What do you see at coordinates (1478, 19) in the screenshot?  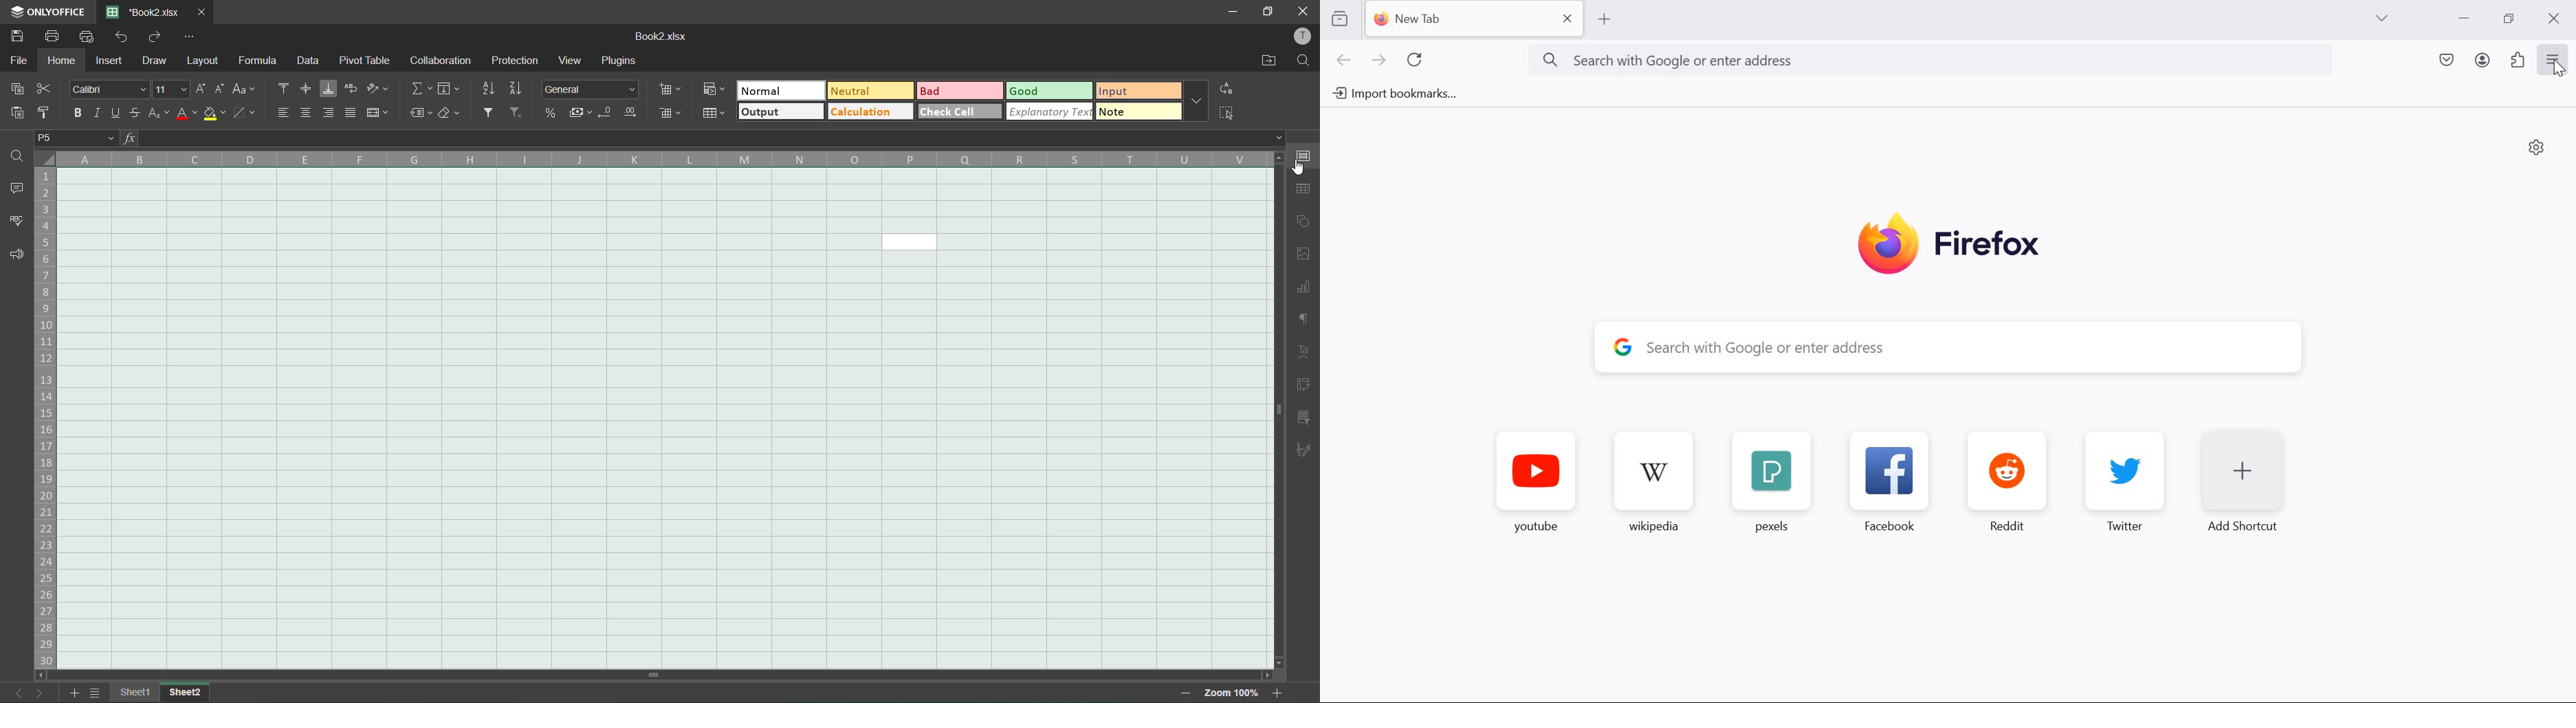 I see `new tab` at bounding box center [1478, 19].